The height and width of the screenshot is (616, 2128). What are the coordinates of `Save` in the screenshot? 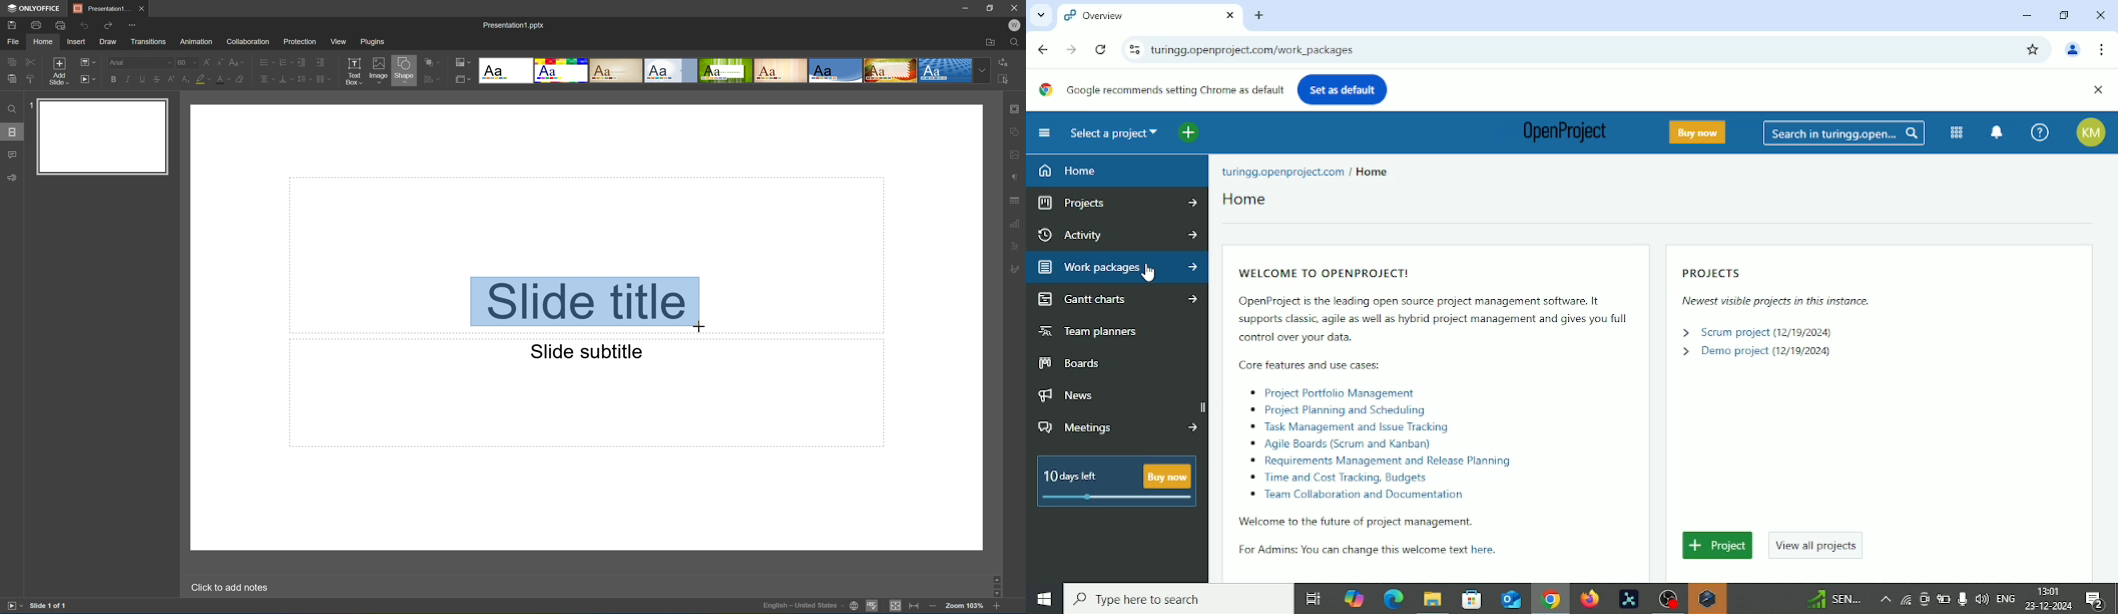 It's located at (14, 25).